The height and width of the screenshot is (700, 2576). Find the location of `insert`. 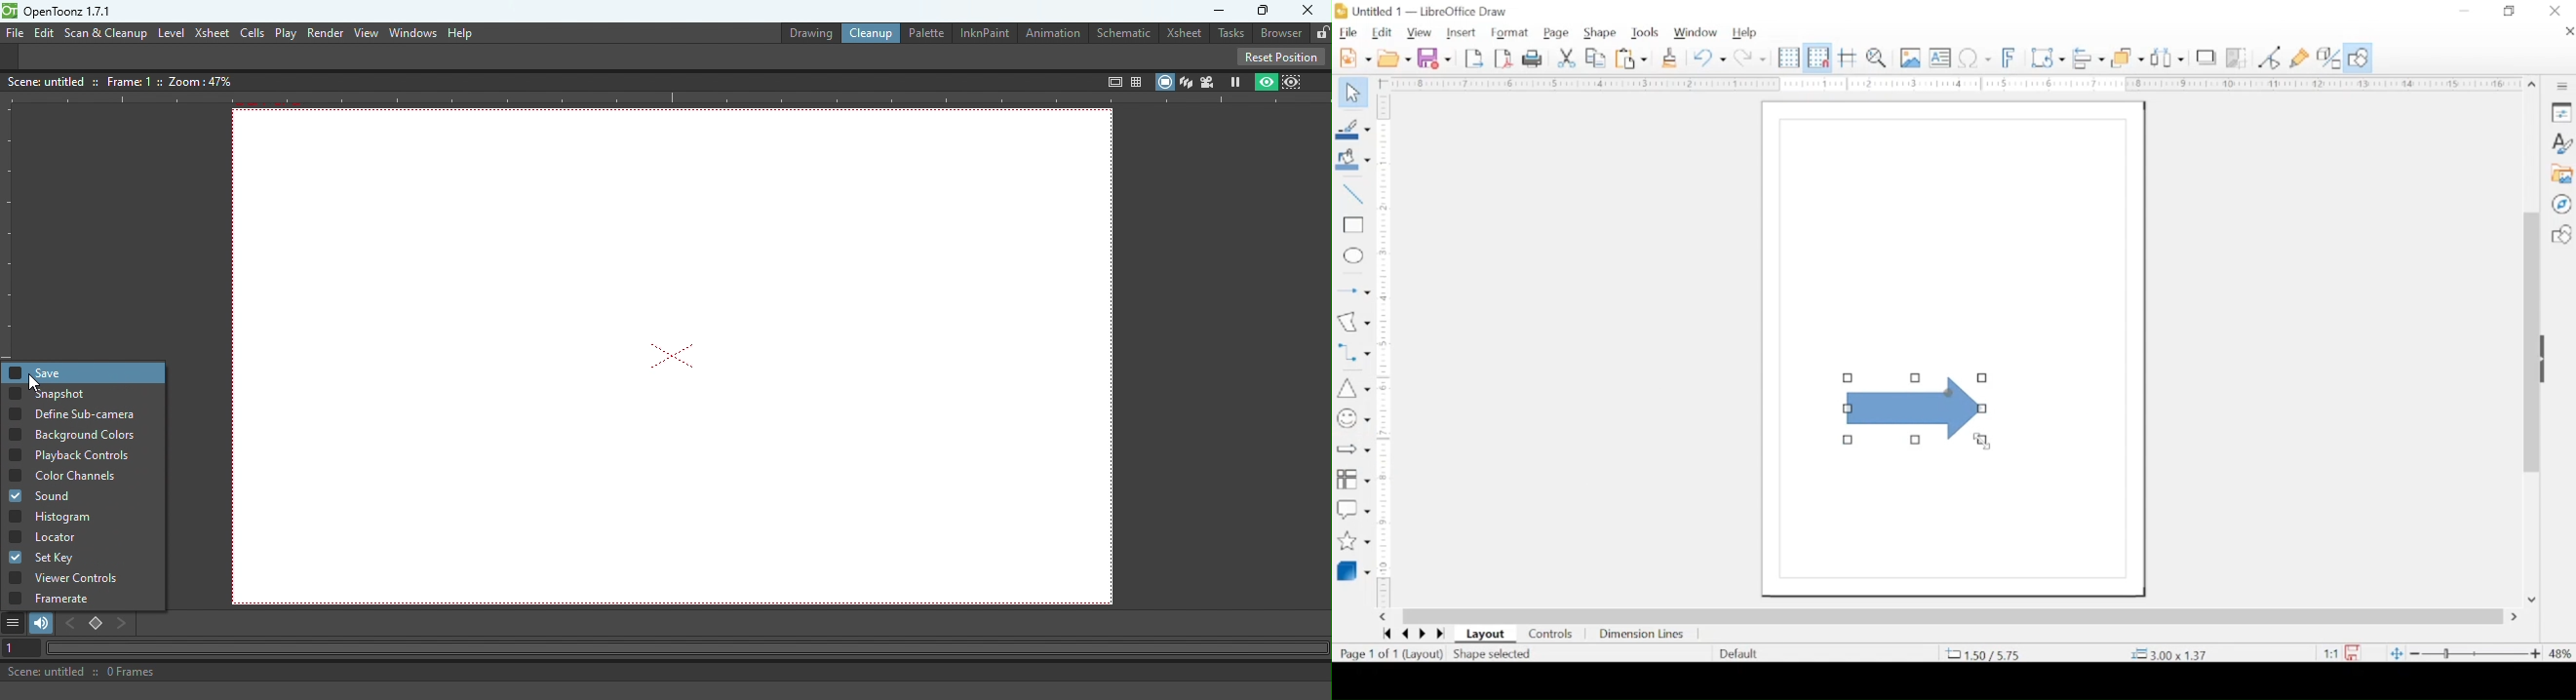

insert is located at coordinates (1461, 32).